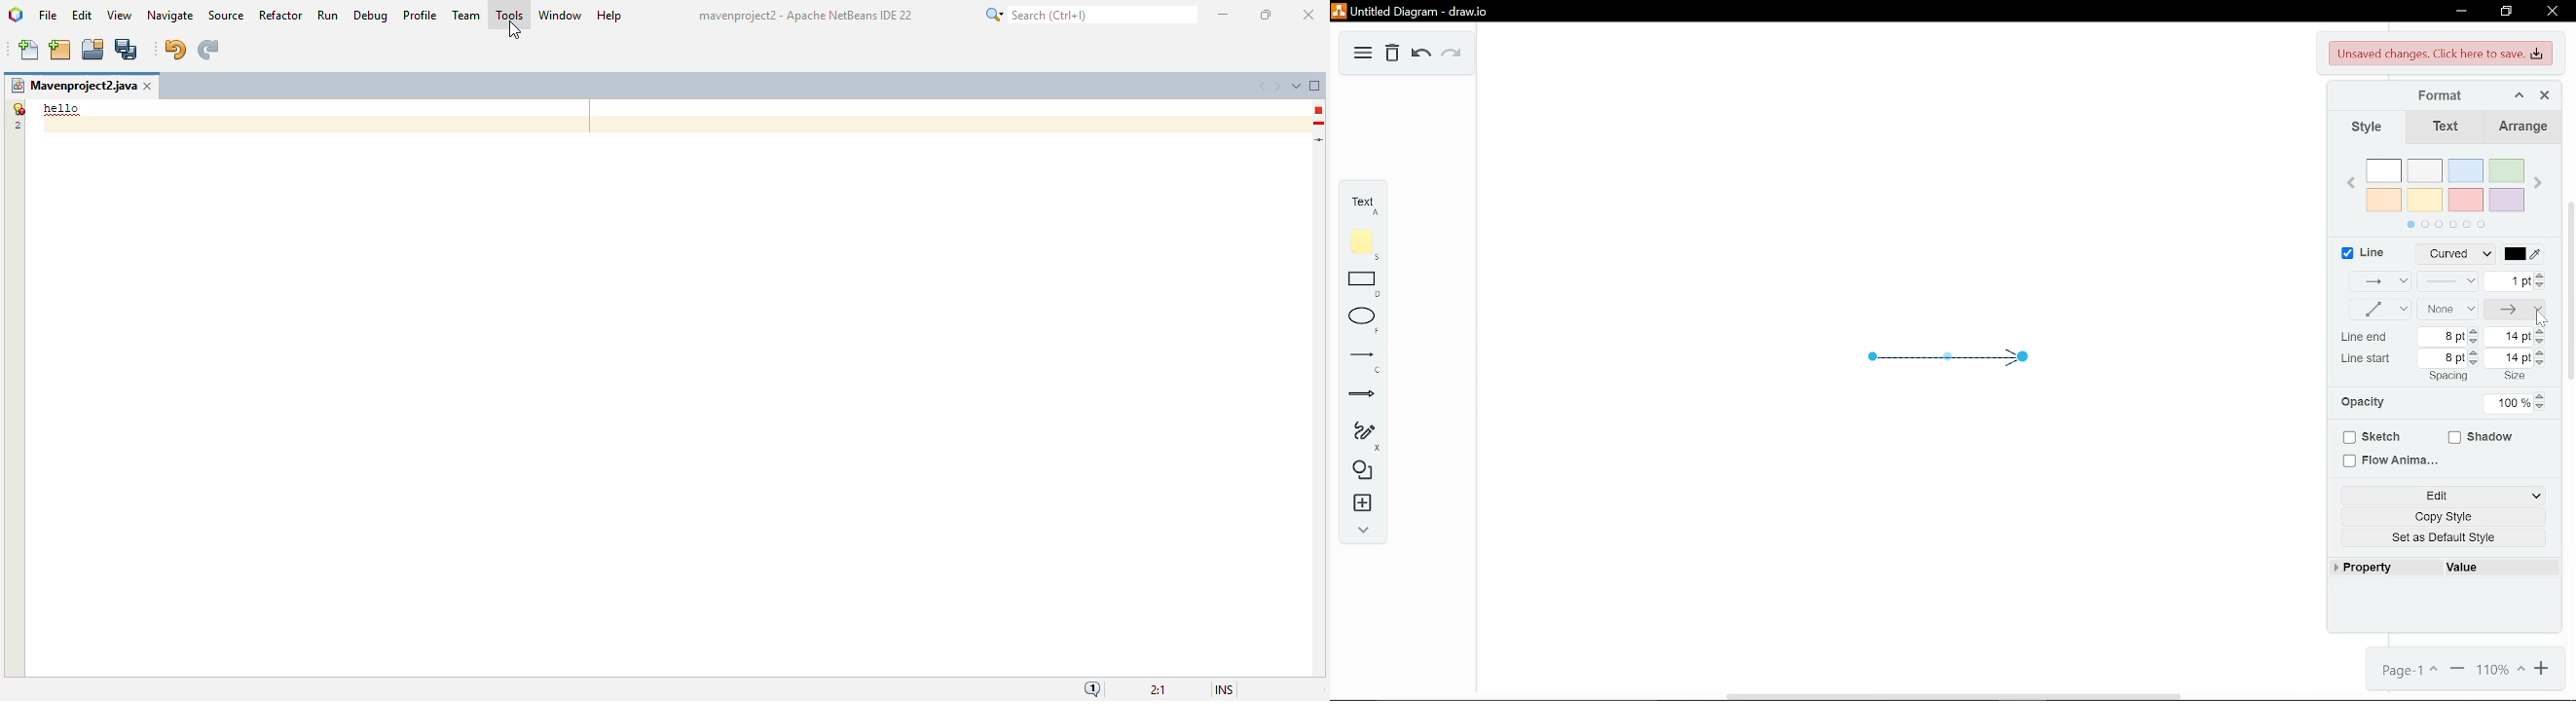 The height and width of the screenshot is (728, 2576). I want to click on Decrease line start spacing, so click(2475, 364).